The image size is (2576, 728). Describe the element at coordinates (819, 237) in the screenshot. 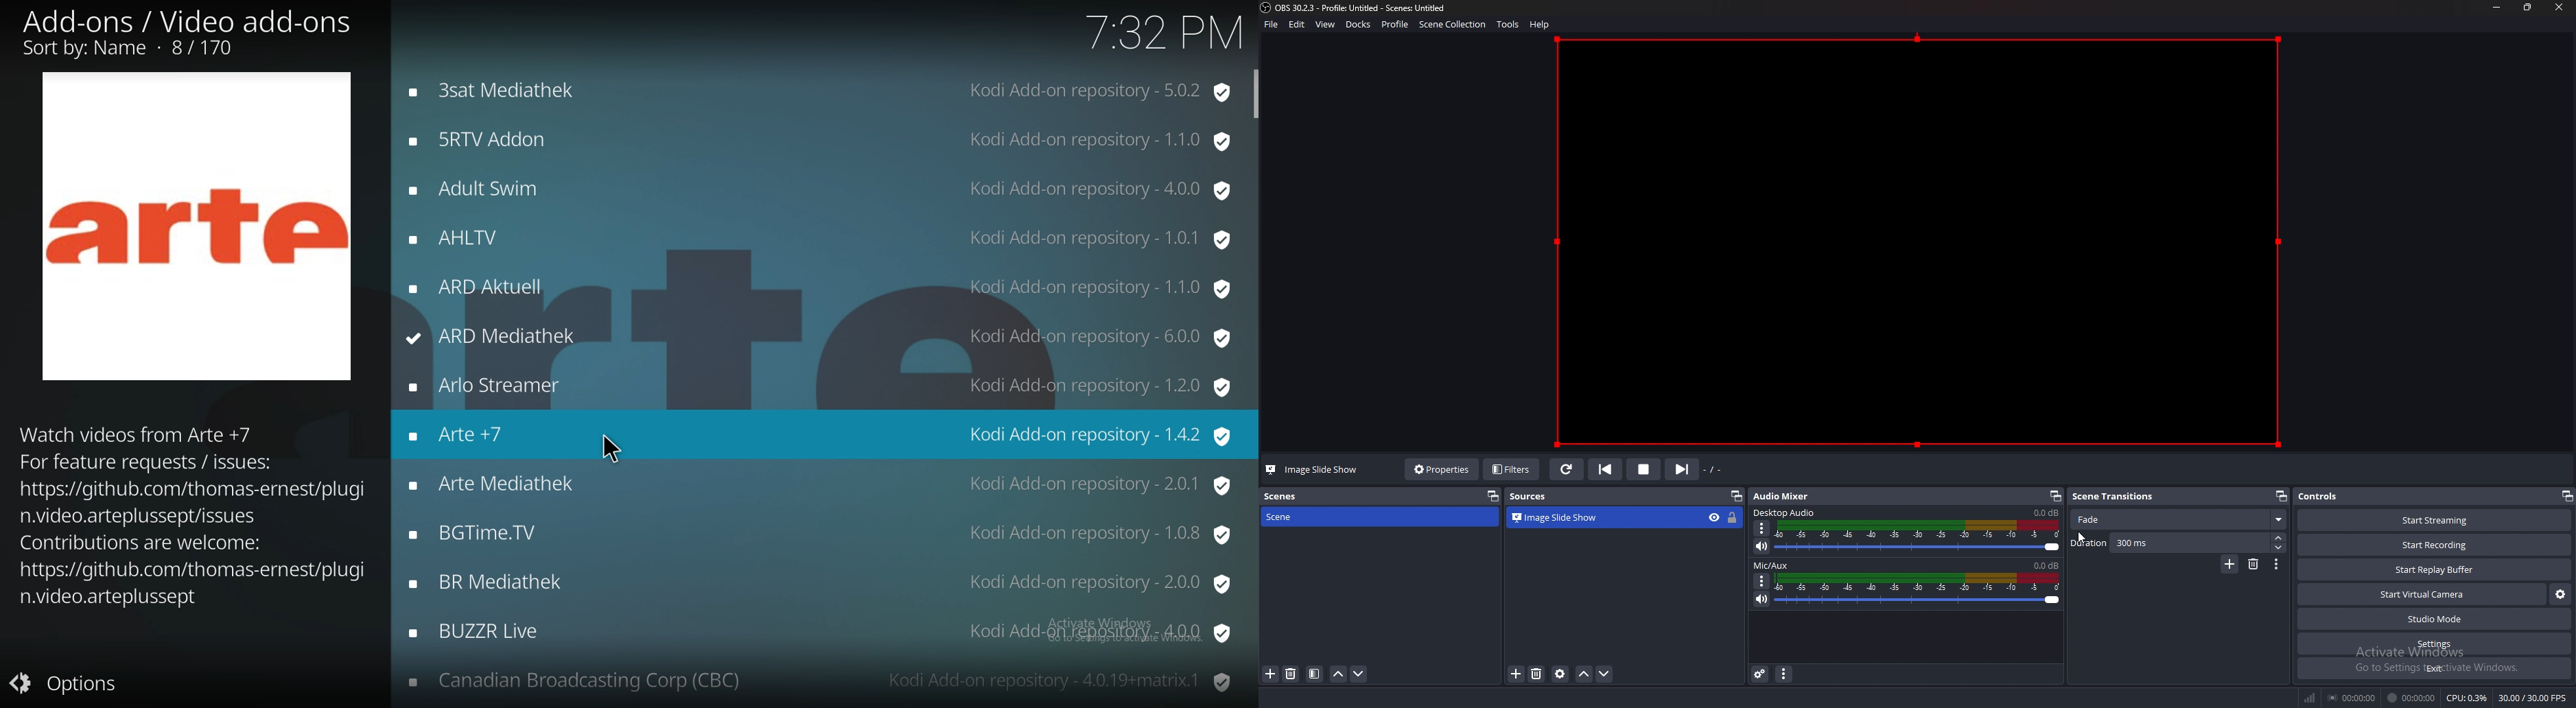

I see `add on` at that location.